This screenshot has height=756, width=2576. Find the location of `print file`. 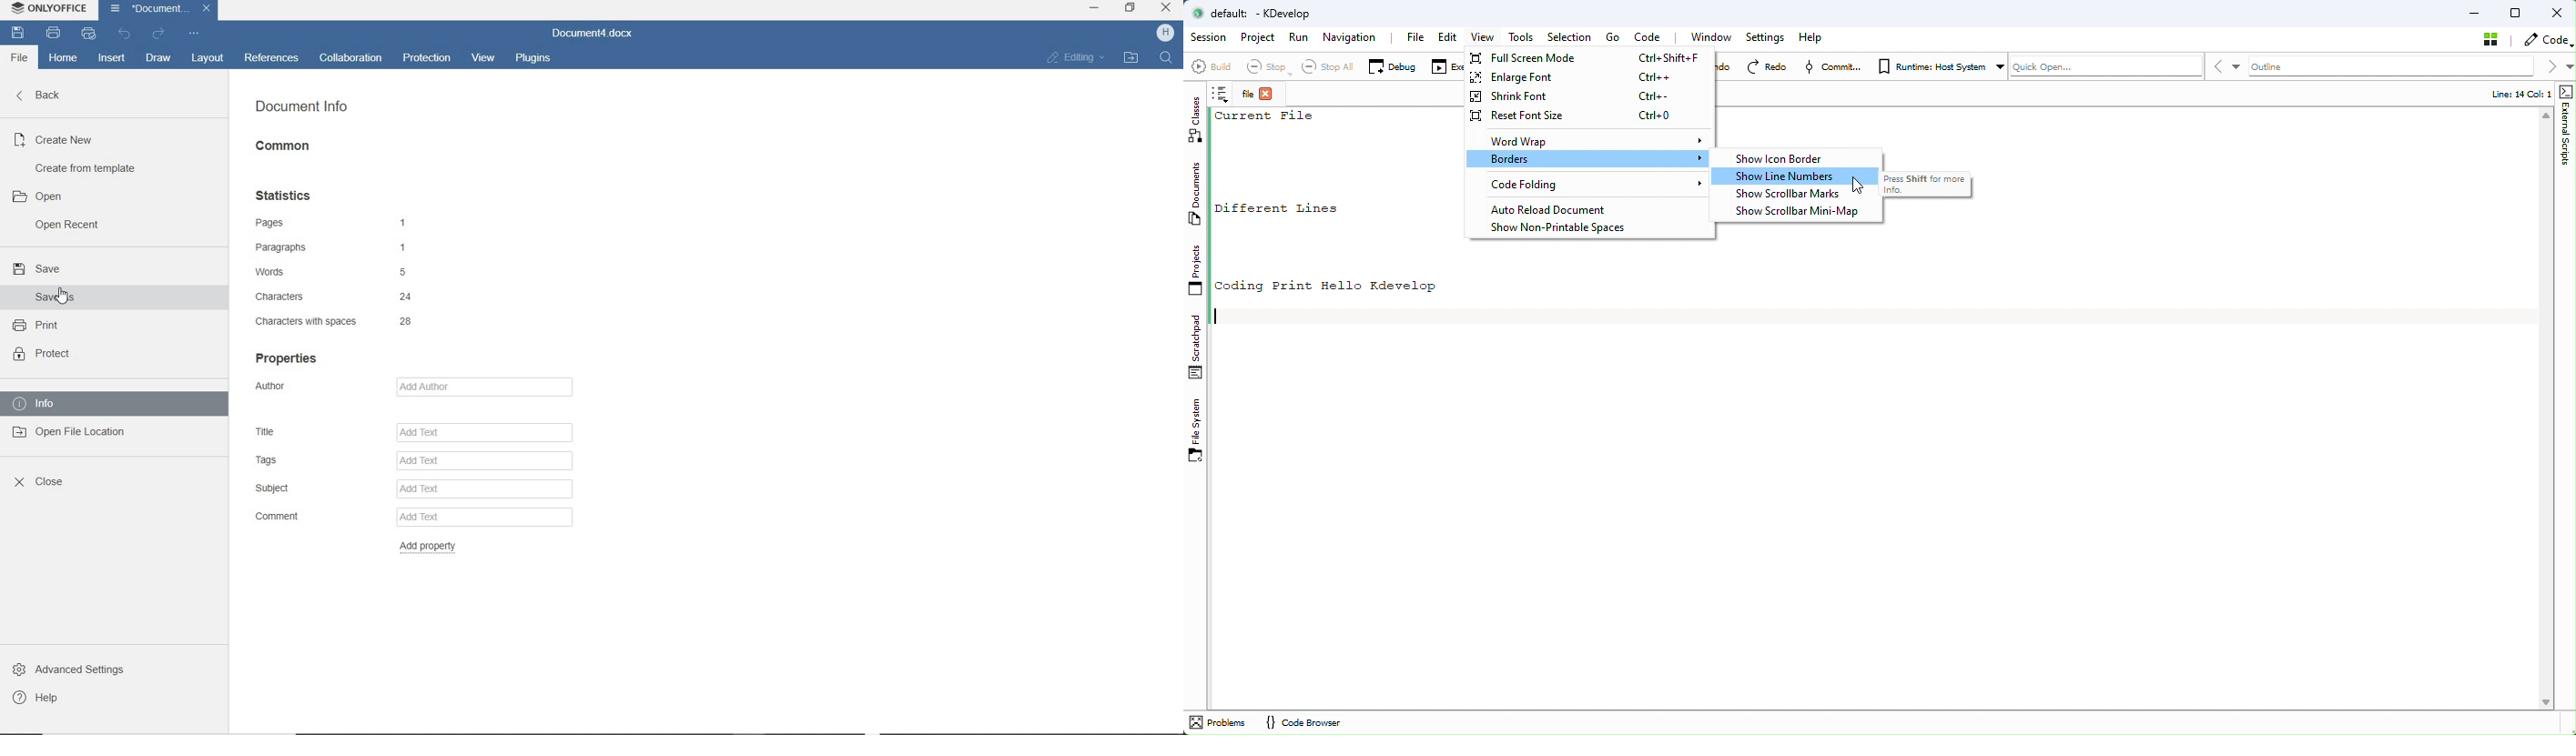

print file is located at coordinates (53, 35).